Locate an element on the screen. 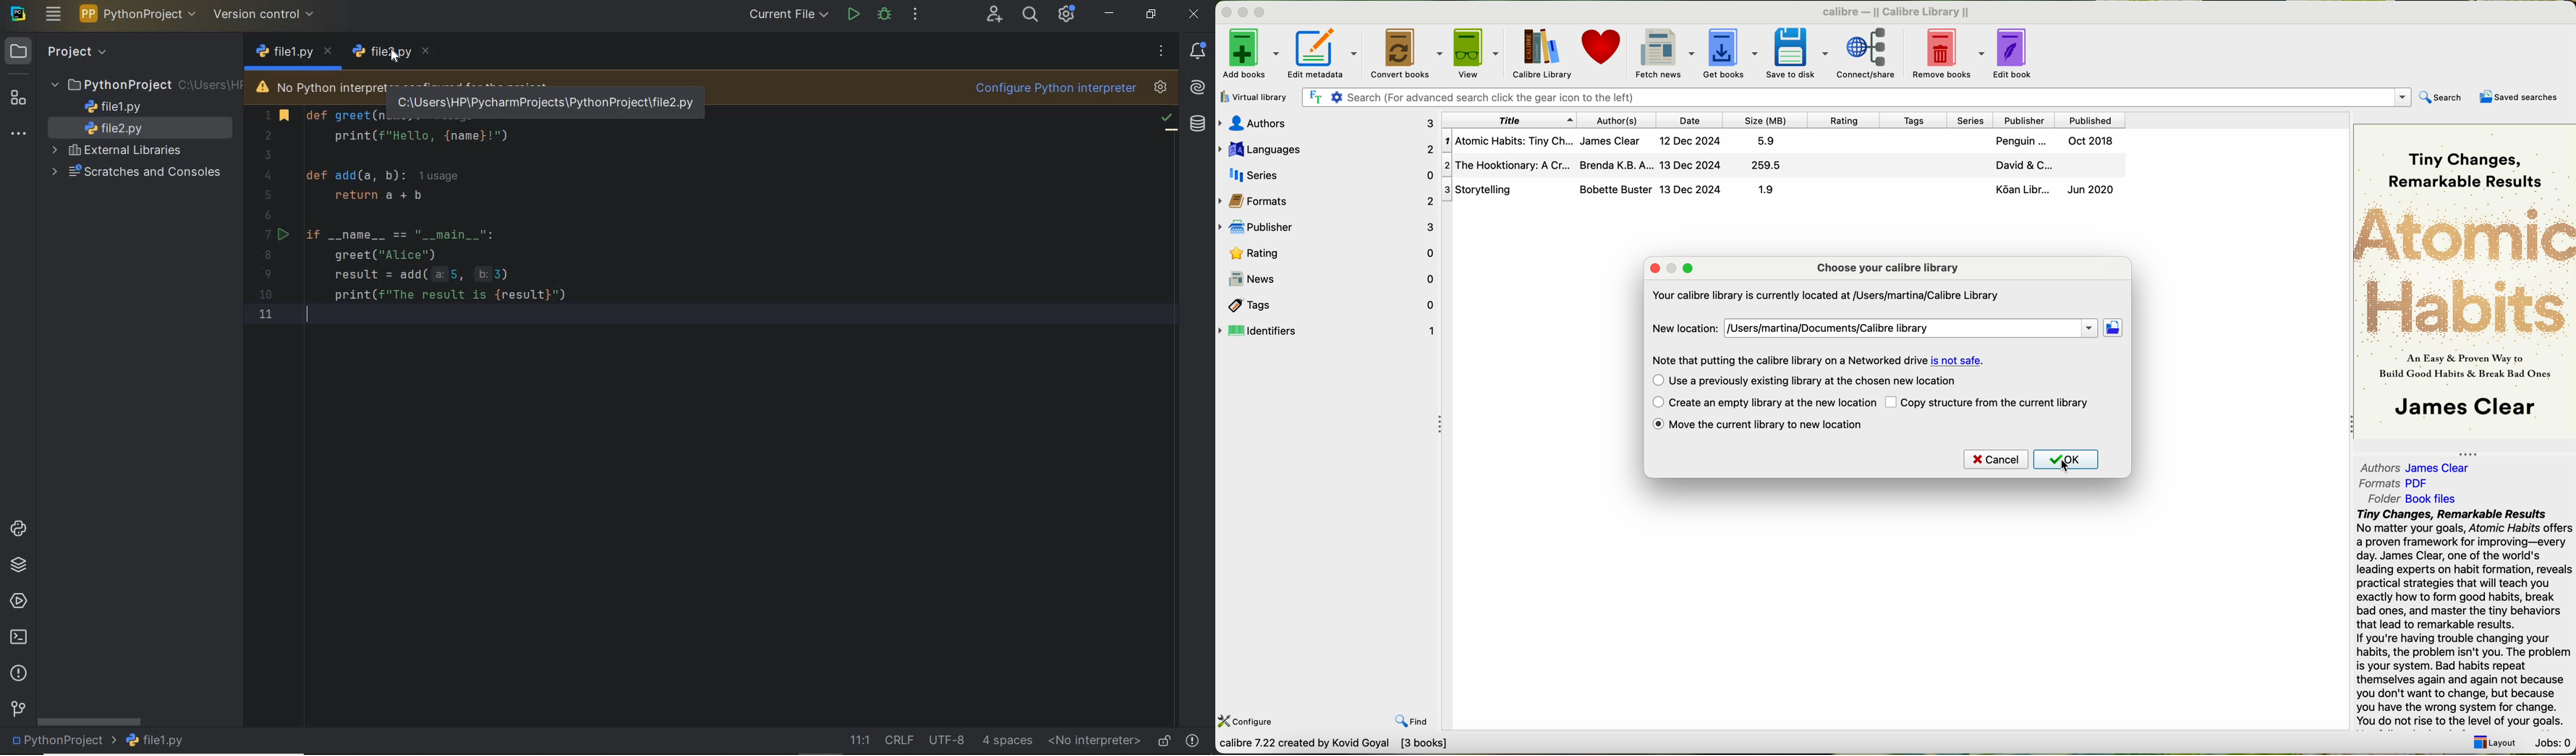  copy structure from the current library is located at coordinates (1999, 403).